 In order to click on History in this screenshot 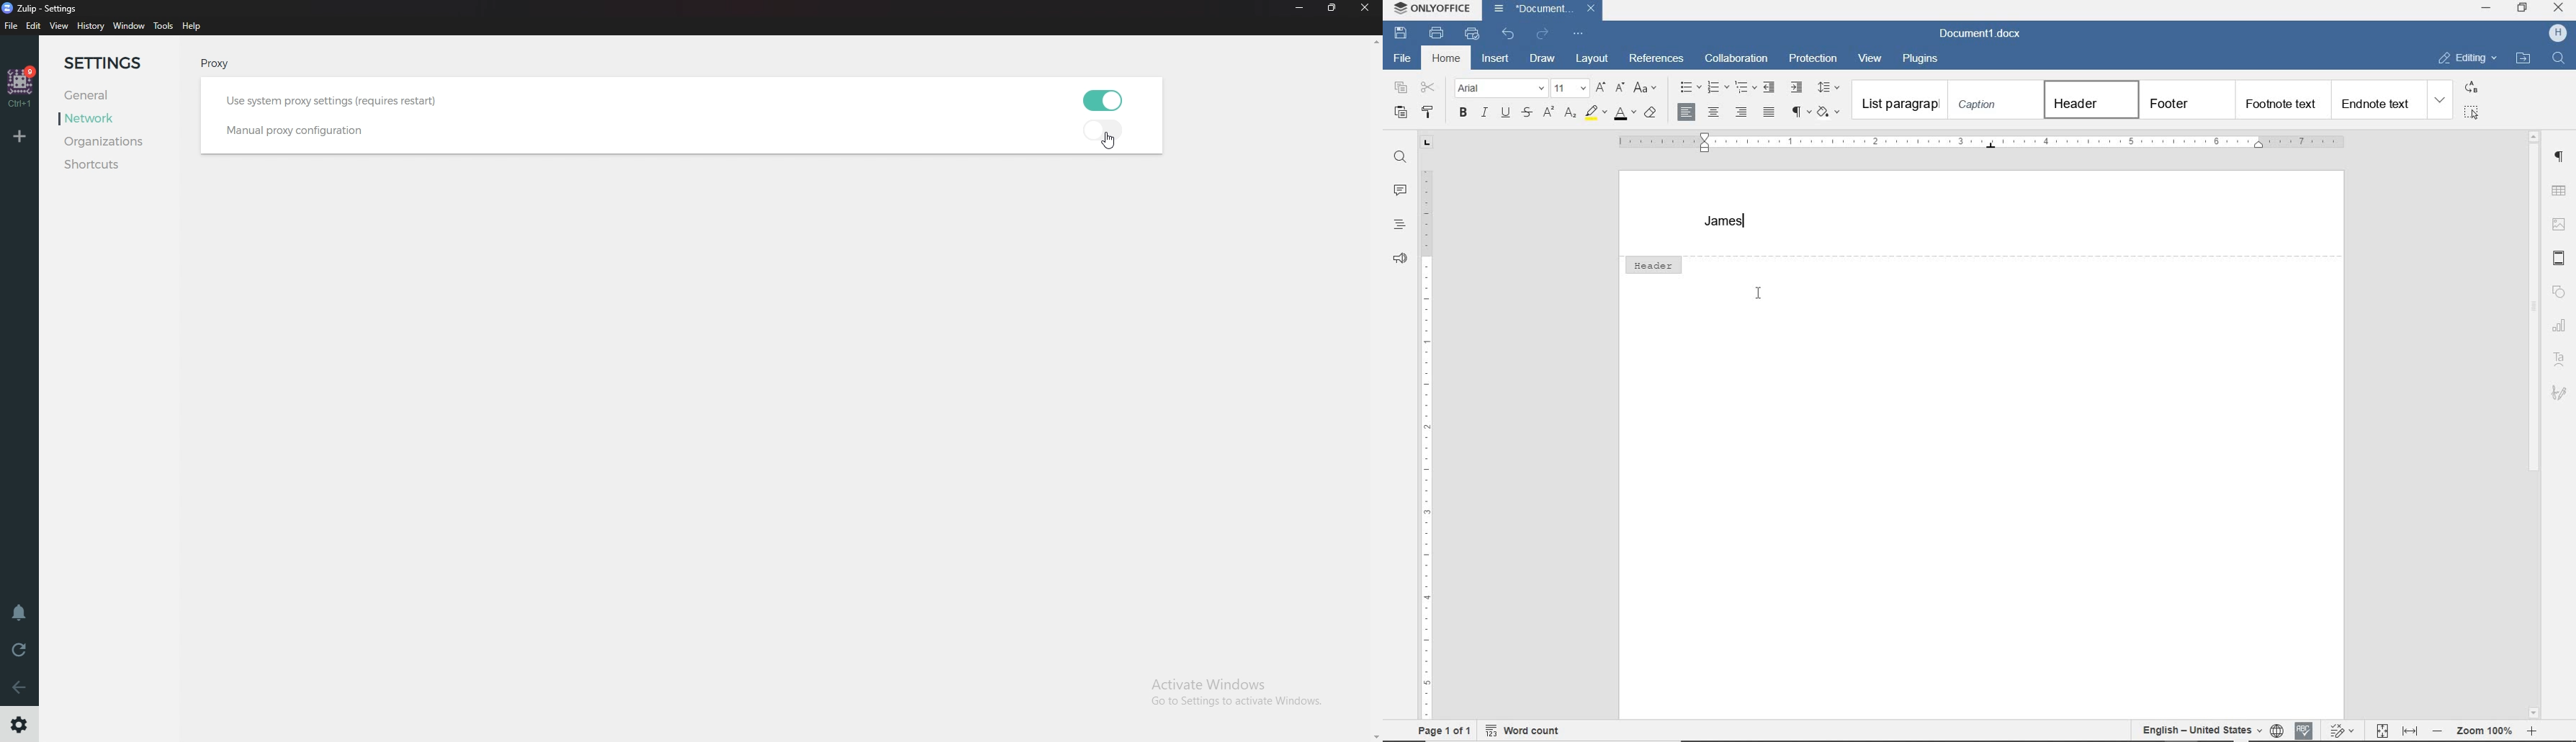, I will do `click(91, 27)`.